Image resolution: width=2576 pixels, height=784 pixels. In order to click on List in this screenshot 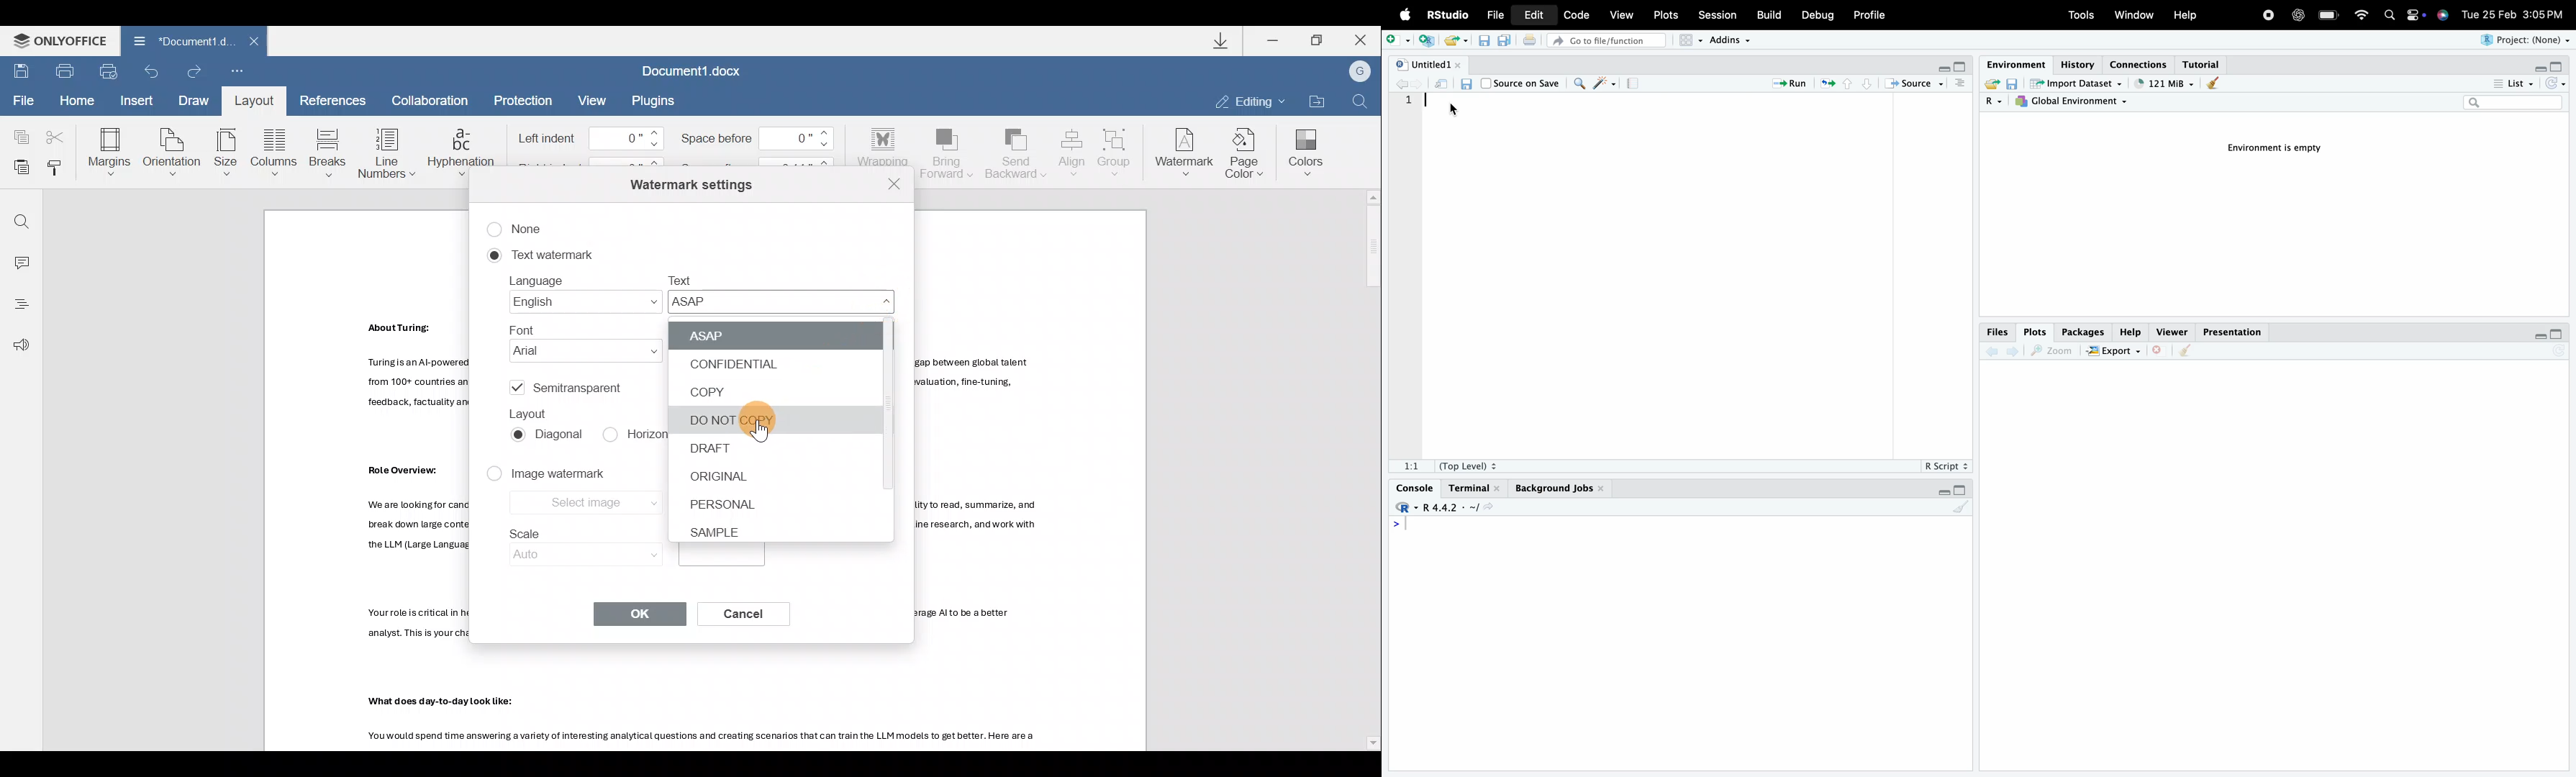, I will do `click(2515, 84)`.